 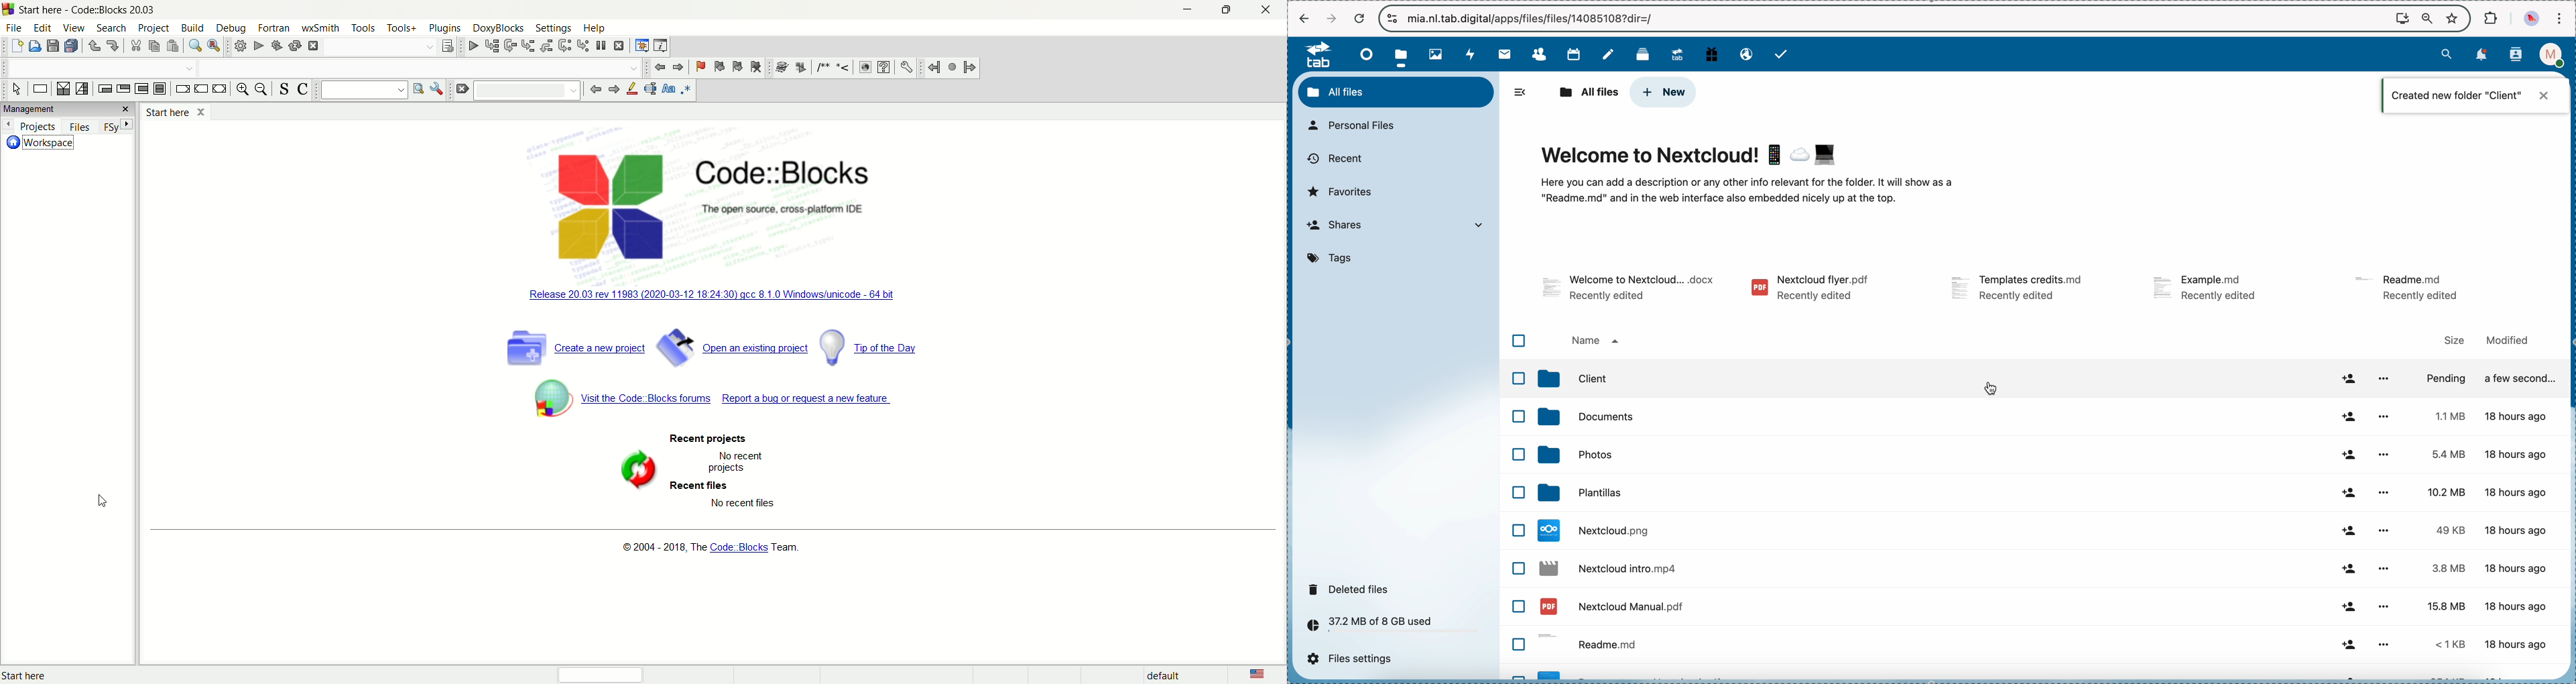 What do you see at coordinates (1352, 589) in the screenshot?
I see `deleted files` at bounding box center [1352, 589].